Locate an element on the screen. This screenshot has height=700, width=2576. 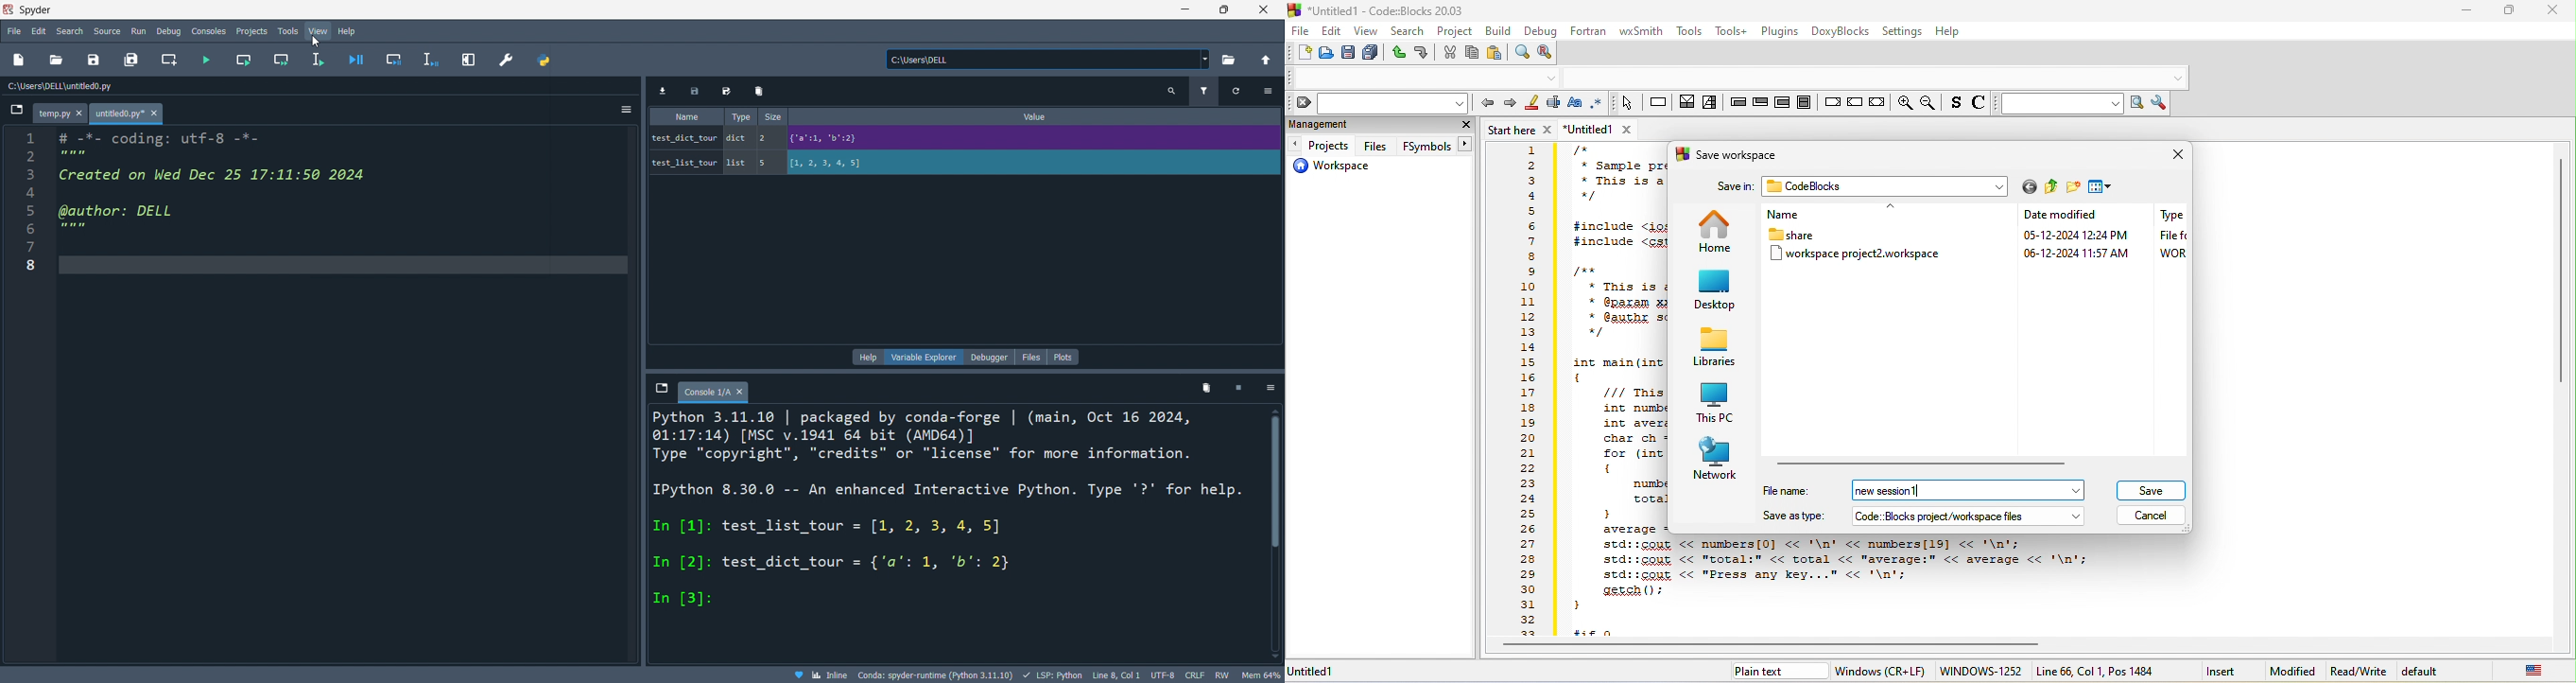
run file is located at coordinates (206, 60).